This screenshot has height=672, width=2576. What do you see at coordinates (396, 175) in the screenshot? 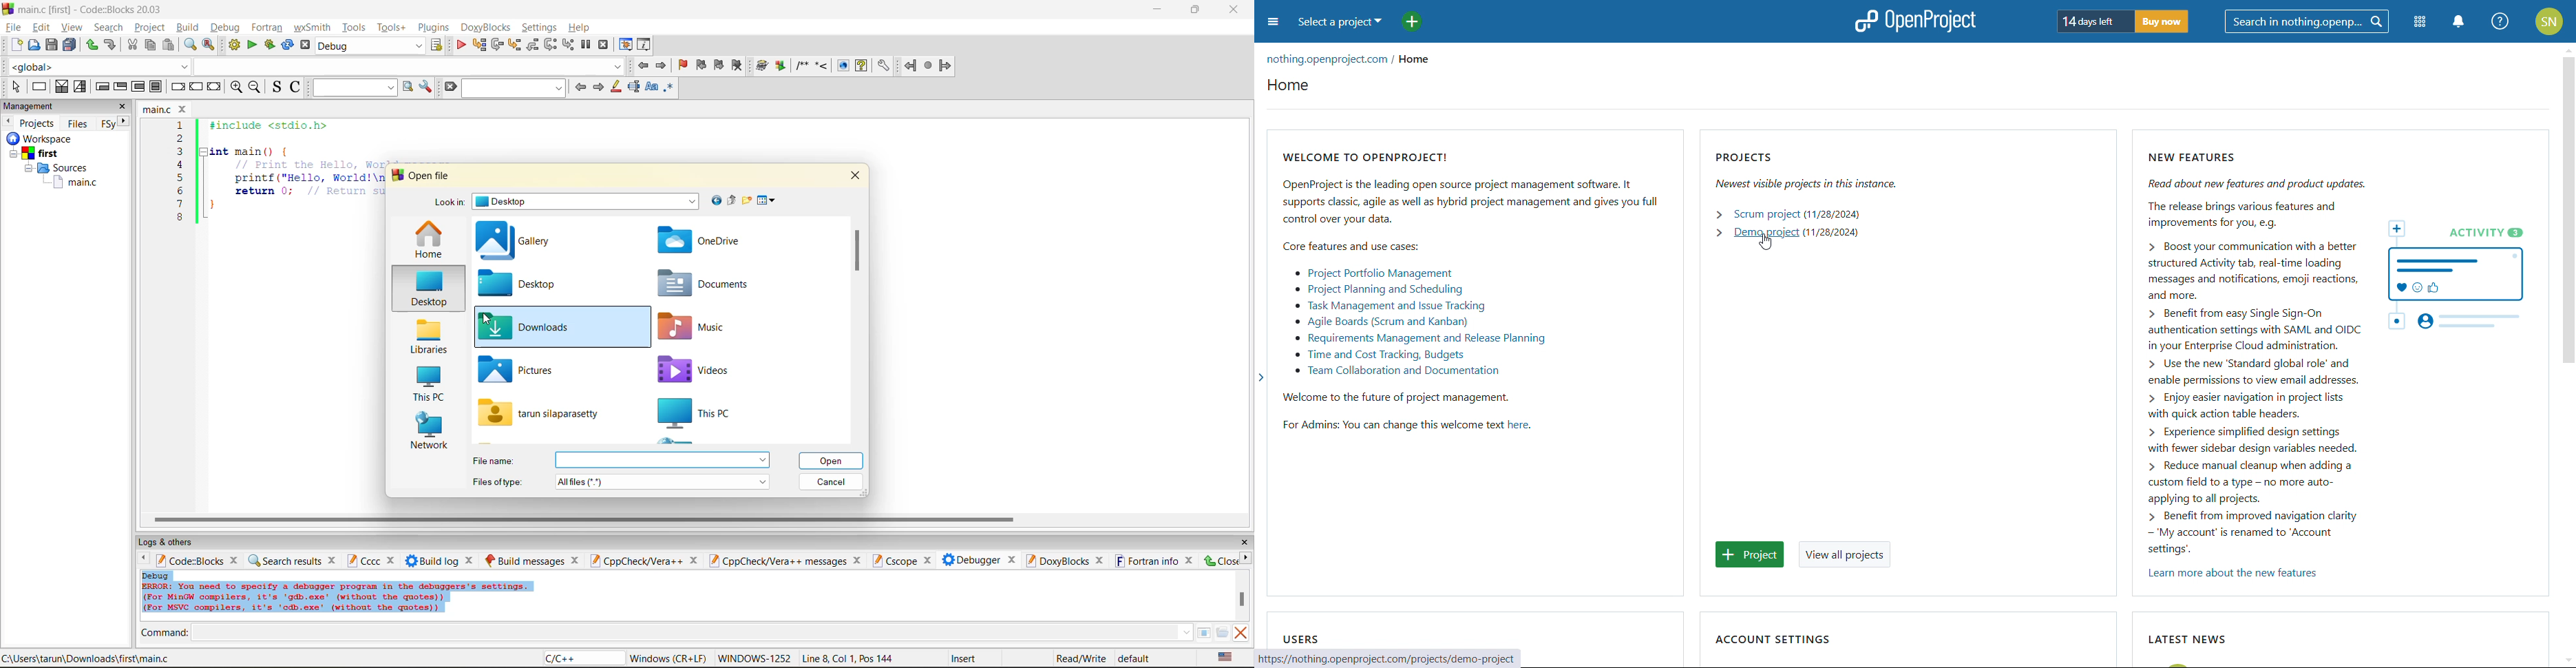
I see `logo` at bounding box center [396, 175].